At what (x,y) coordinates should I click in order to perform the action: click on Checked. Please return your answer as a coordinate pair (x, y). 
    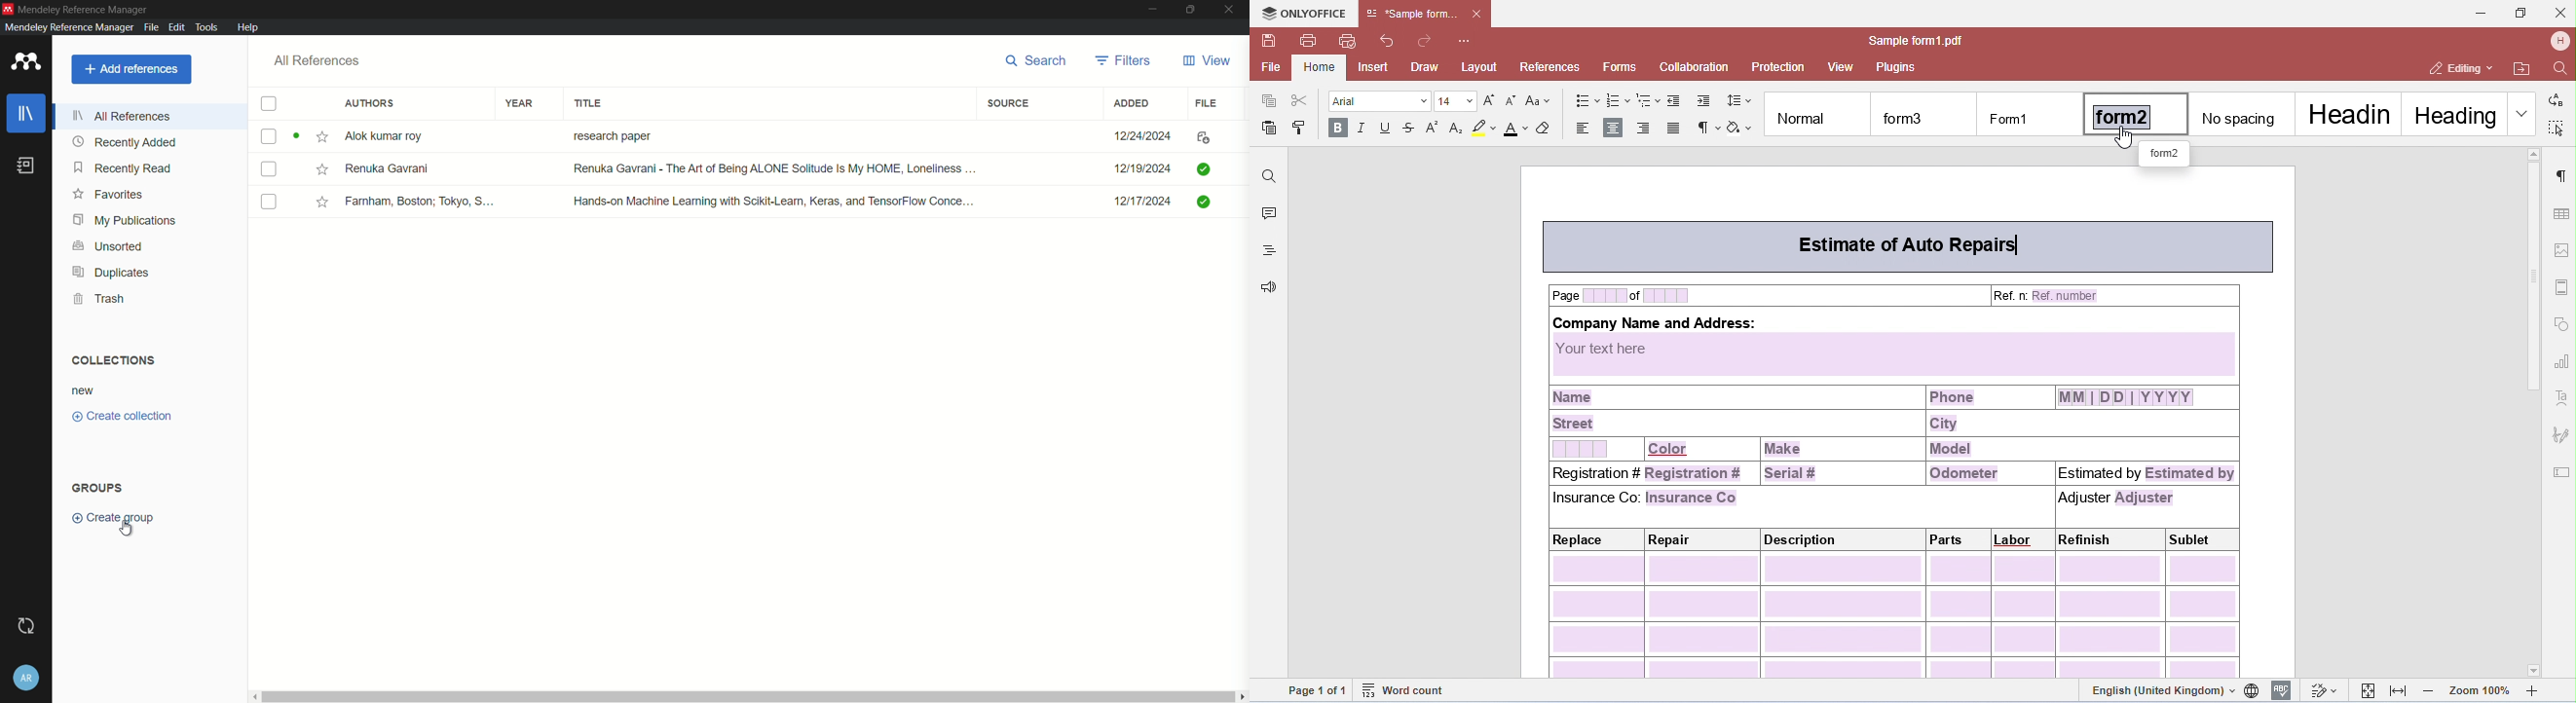
    Looking at the image, I should click on (1206, 201).